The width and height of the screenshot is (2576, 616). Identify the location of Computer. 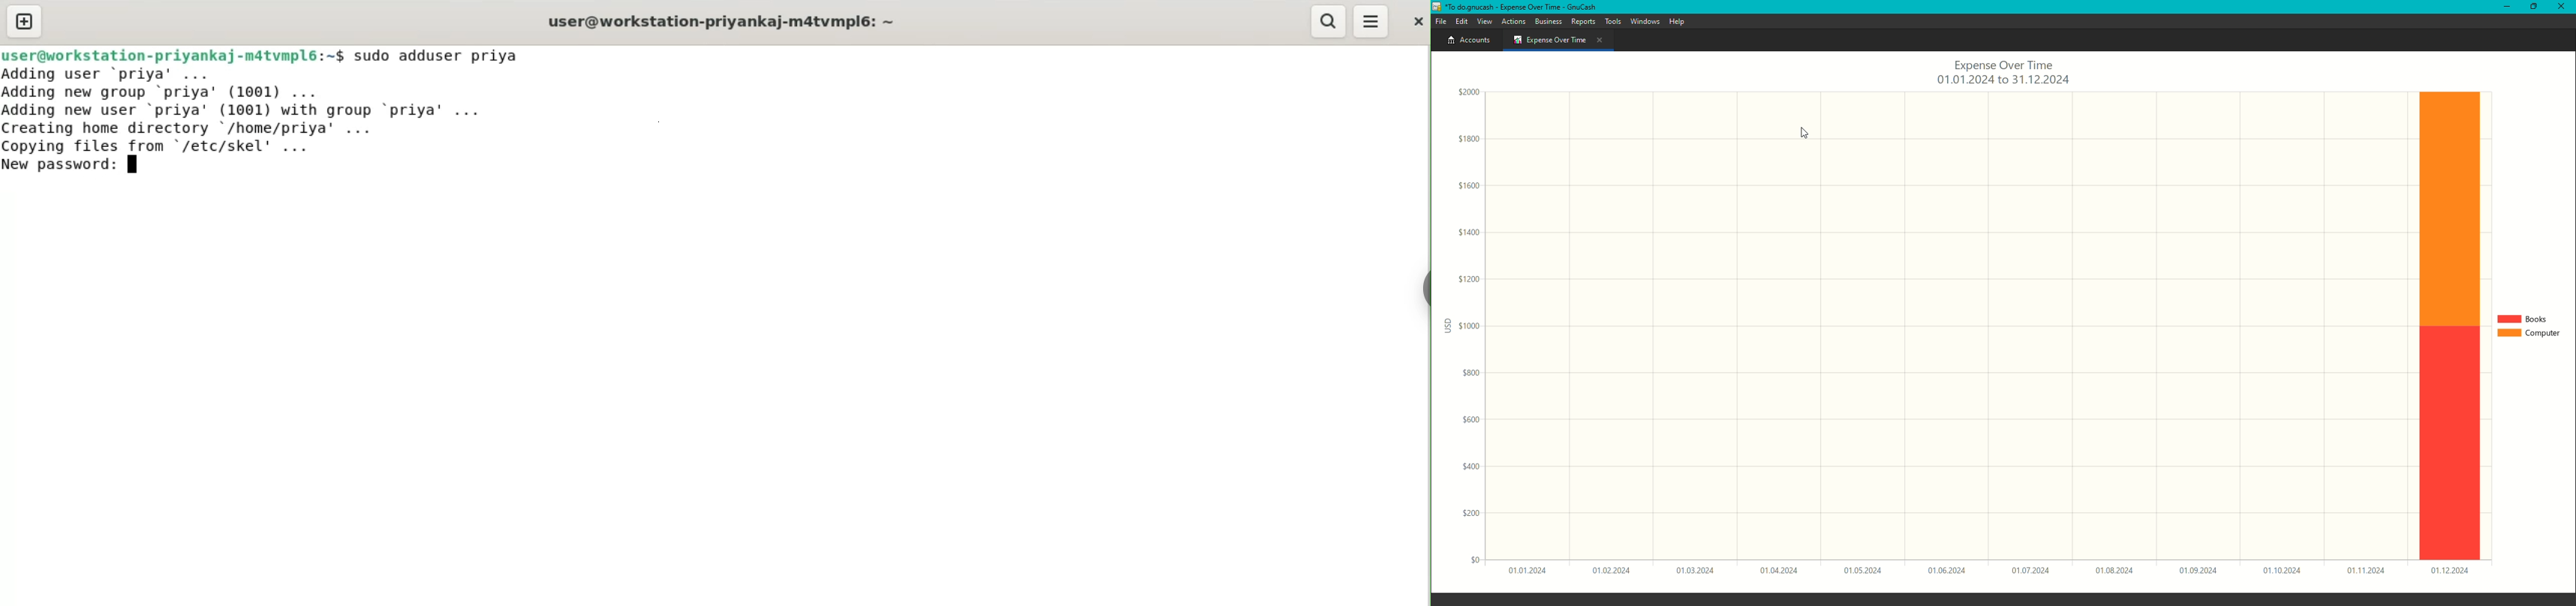
(2529, 335).